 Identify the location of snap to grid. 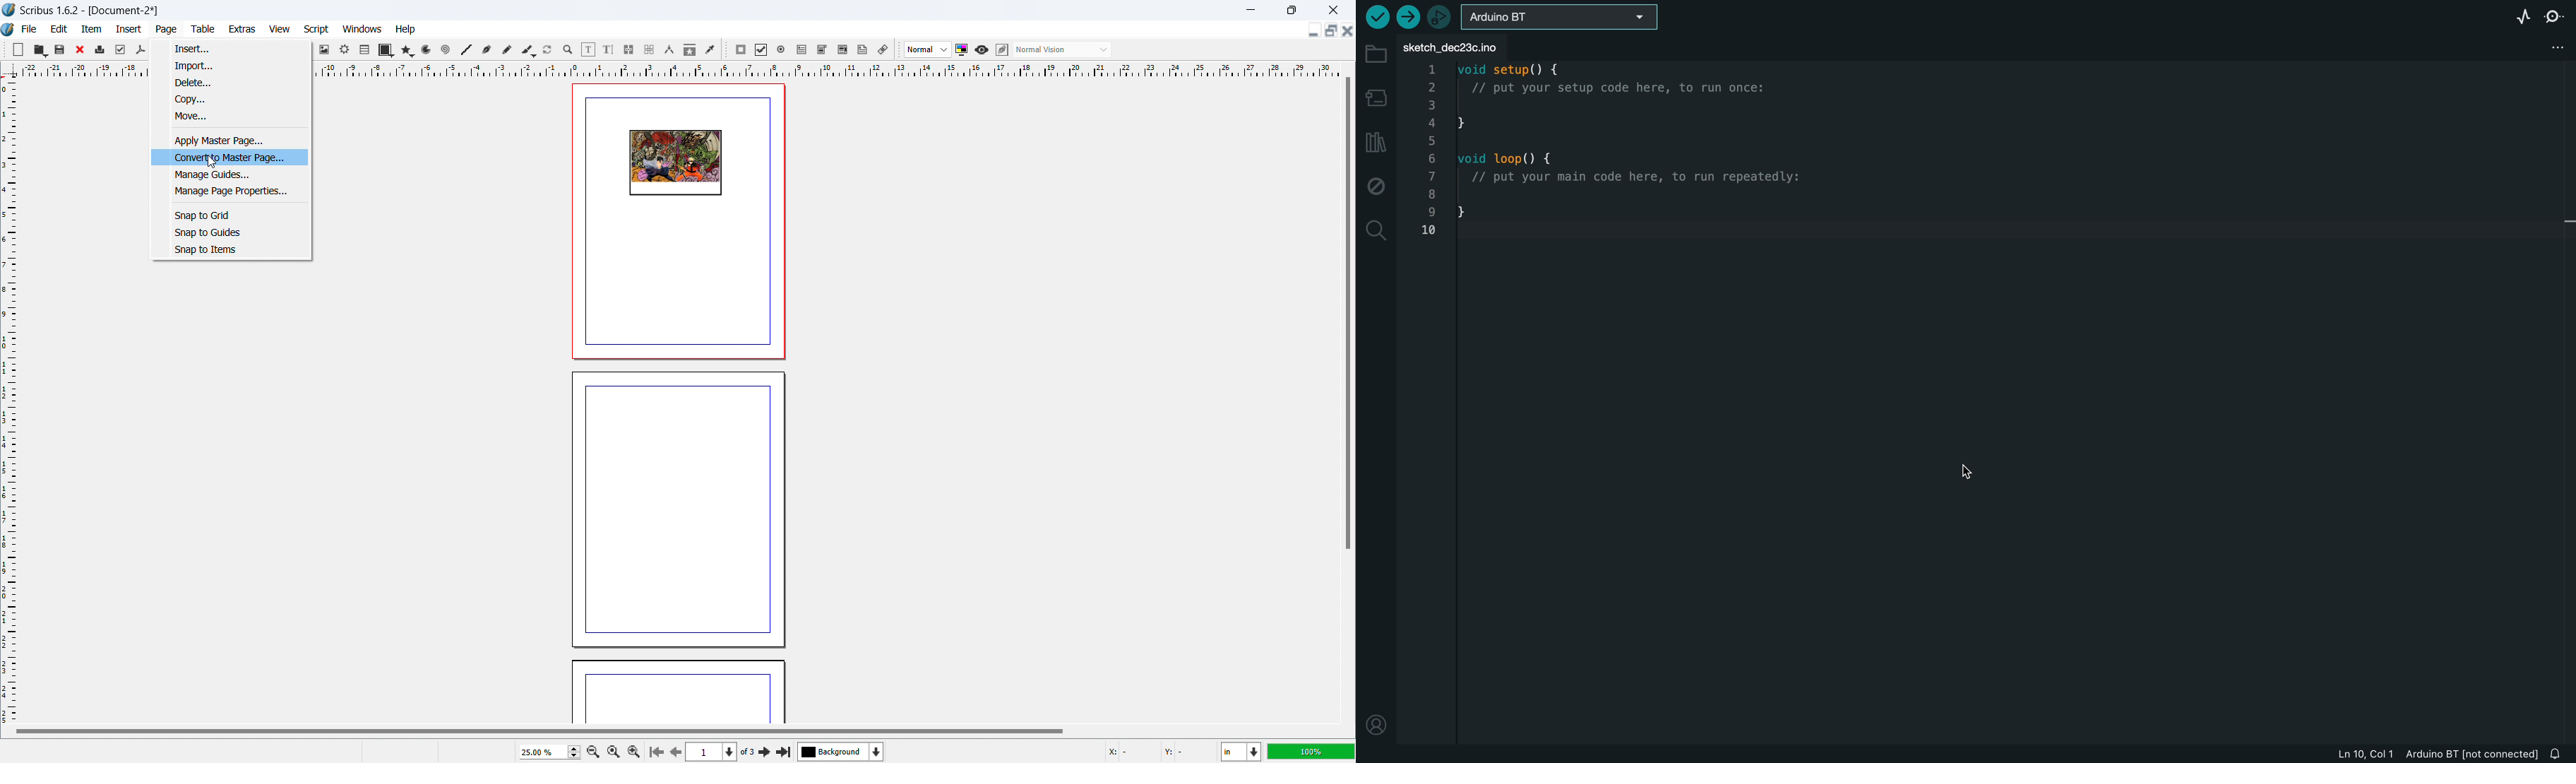
(230, 214).